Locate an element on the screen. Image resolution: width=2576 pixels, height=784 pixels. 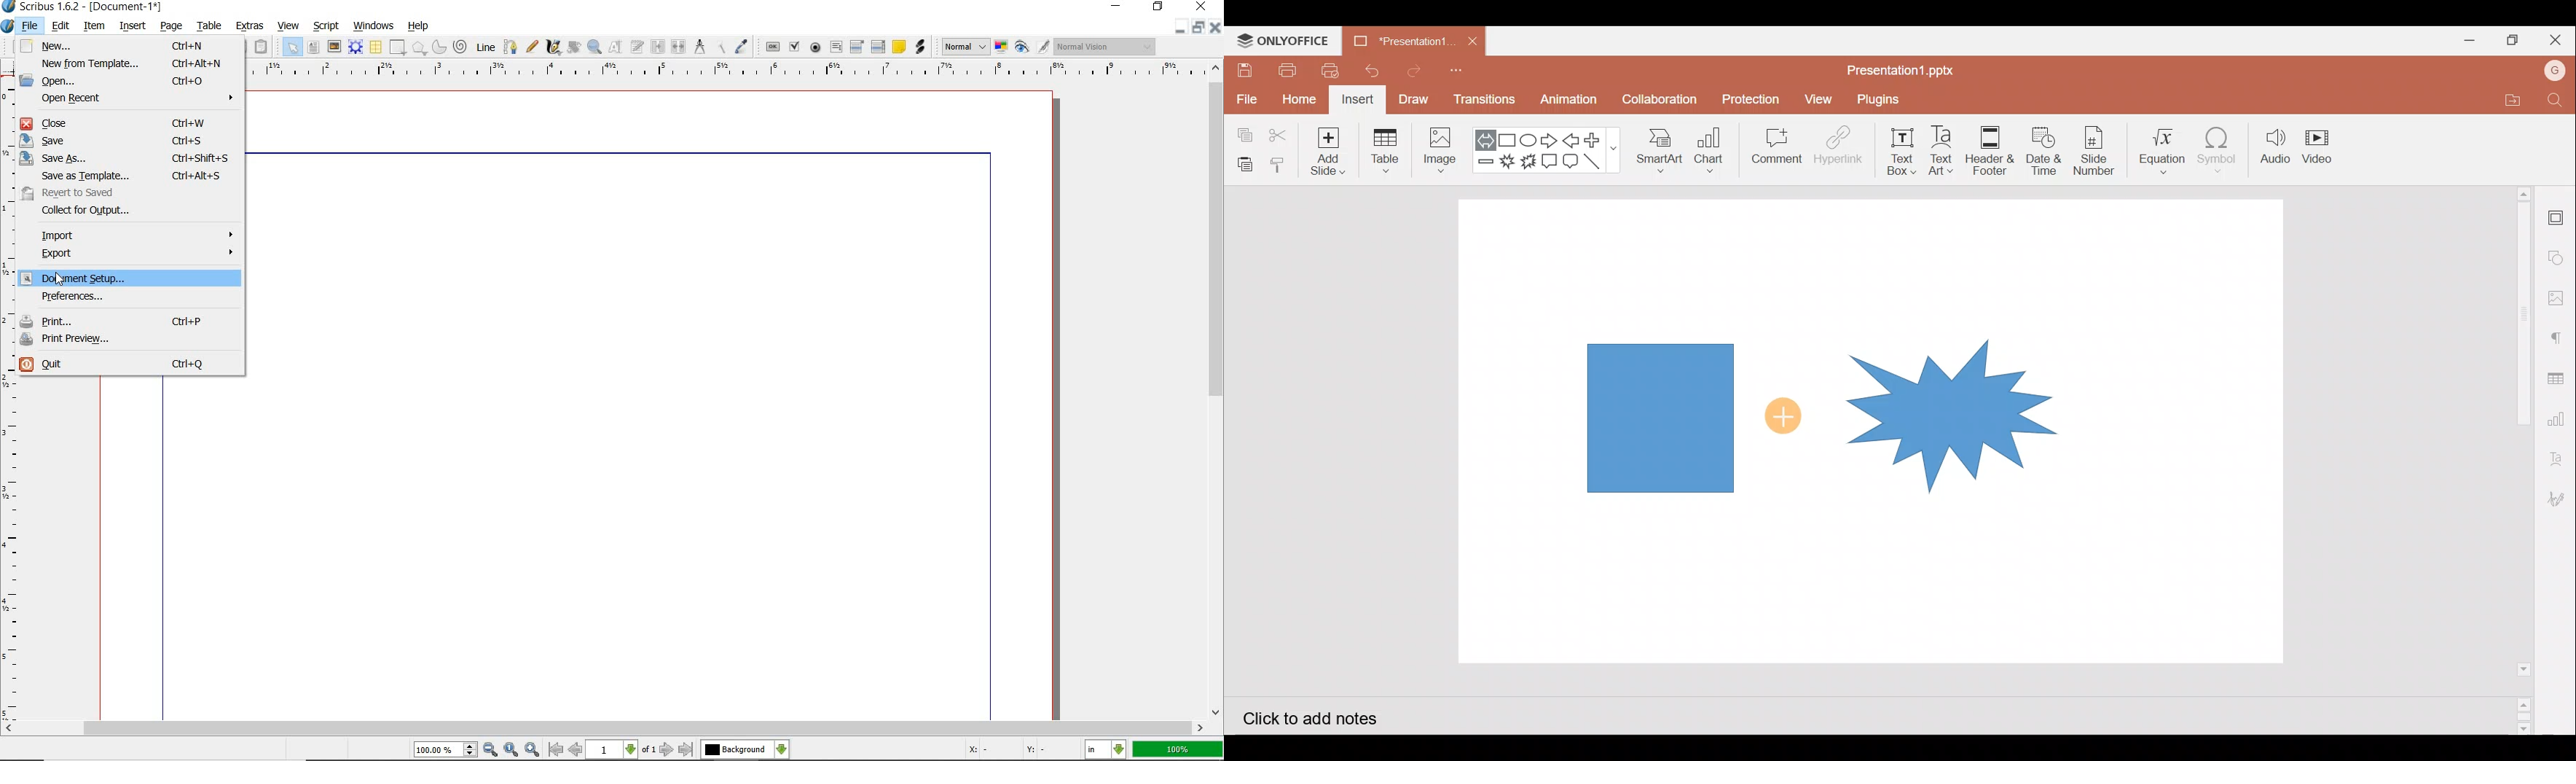
Line is located at coordinates (1596, 160).